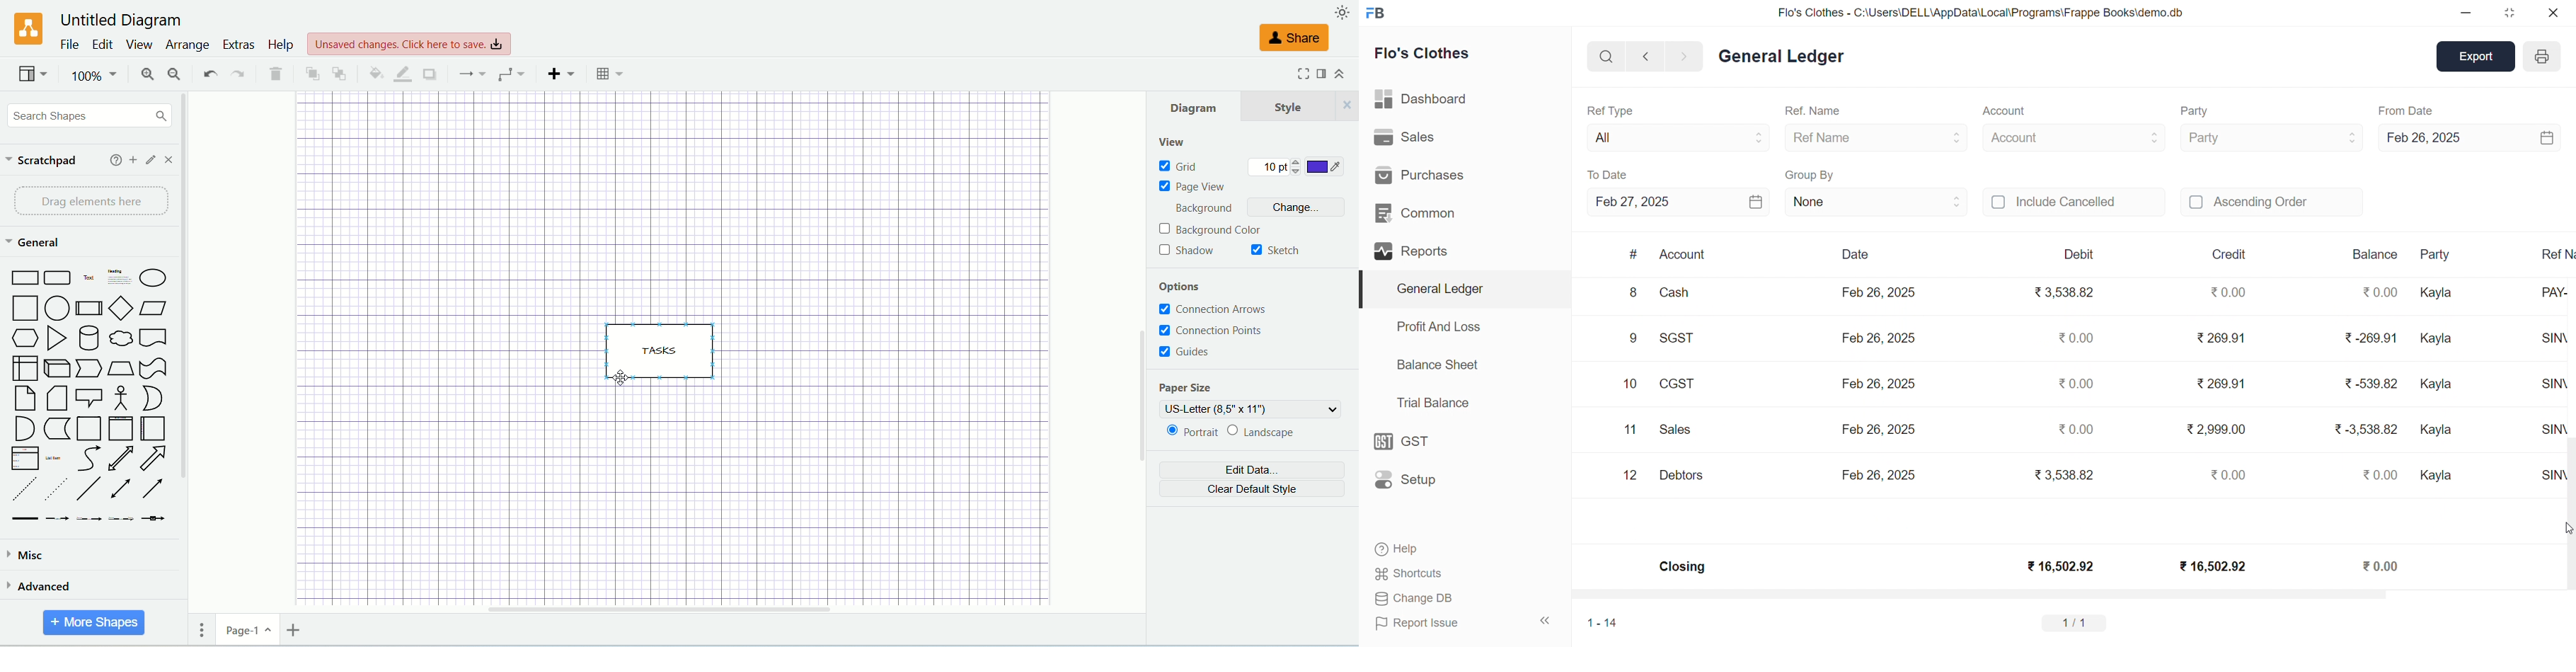 The image size is (2576, 672). Describe the element at coordinates (2439, 294) in the screenshot. I see `Kayla` at that location.